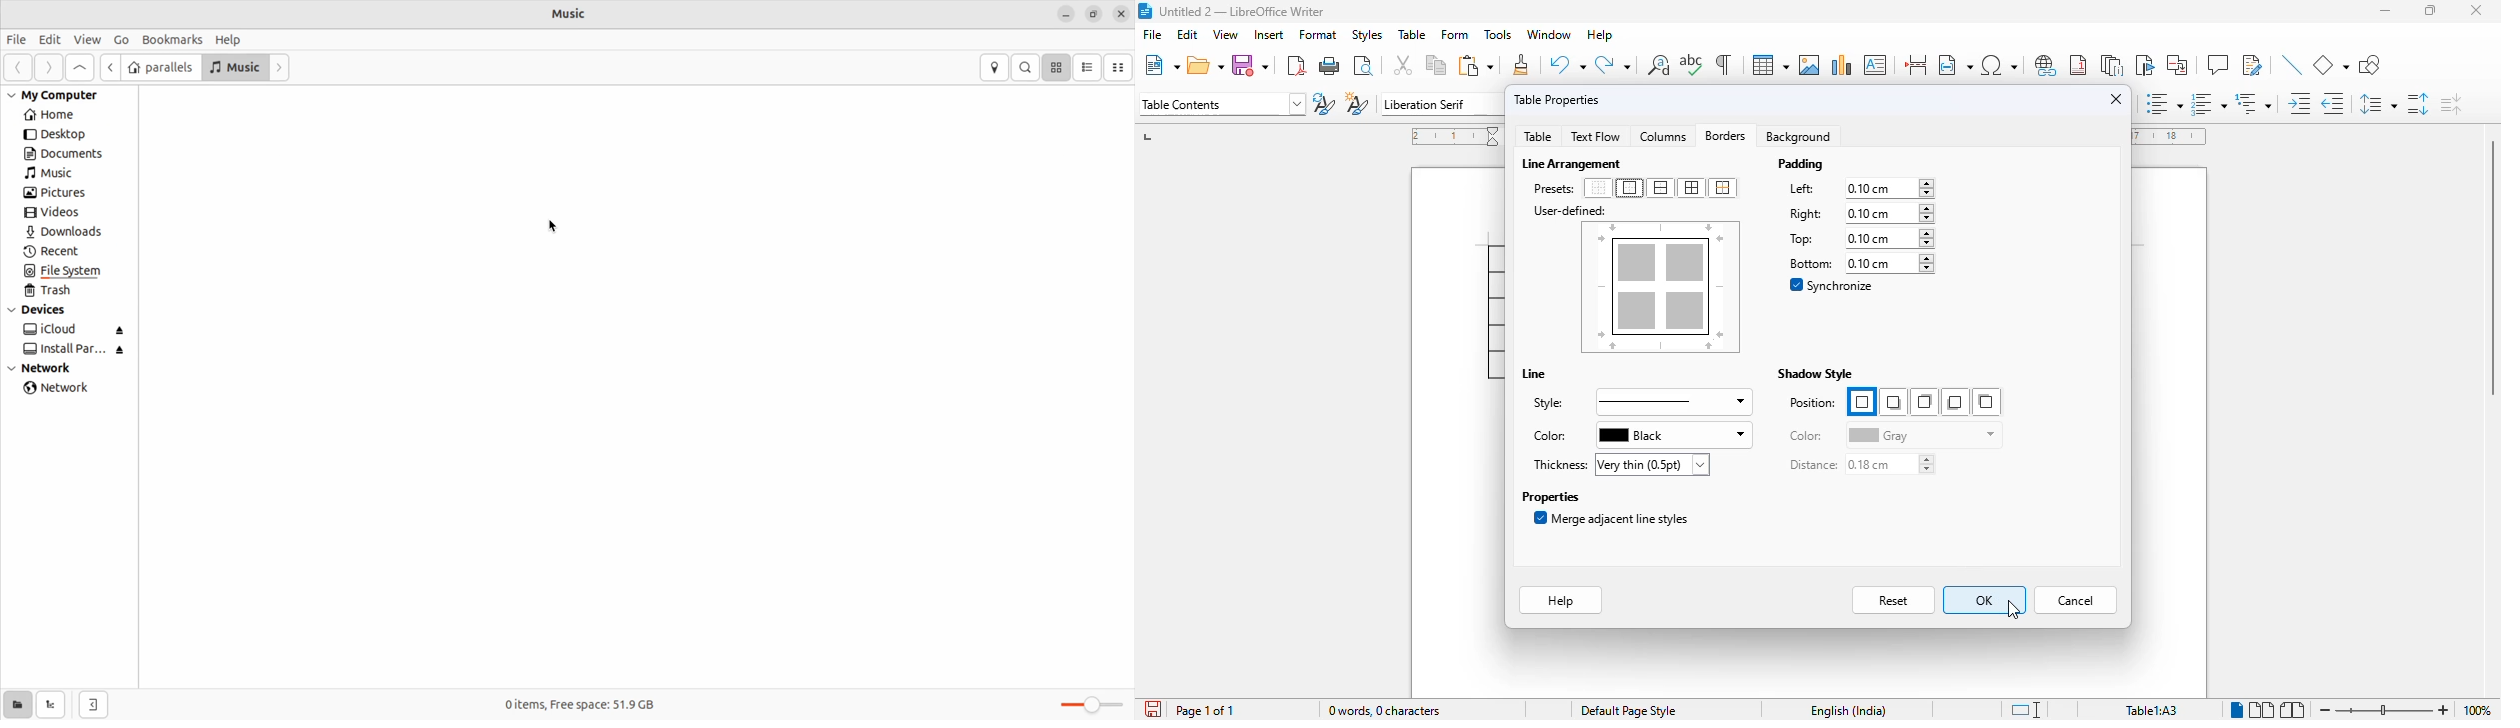 The width and height of the screenshot is (2520, 728). Describe the element at coordinates (1955, 64) in the screenshot. I see `insert field` at that location.